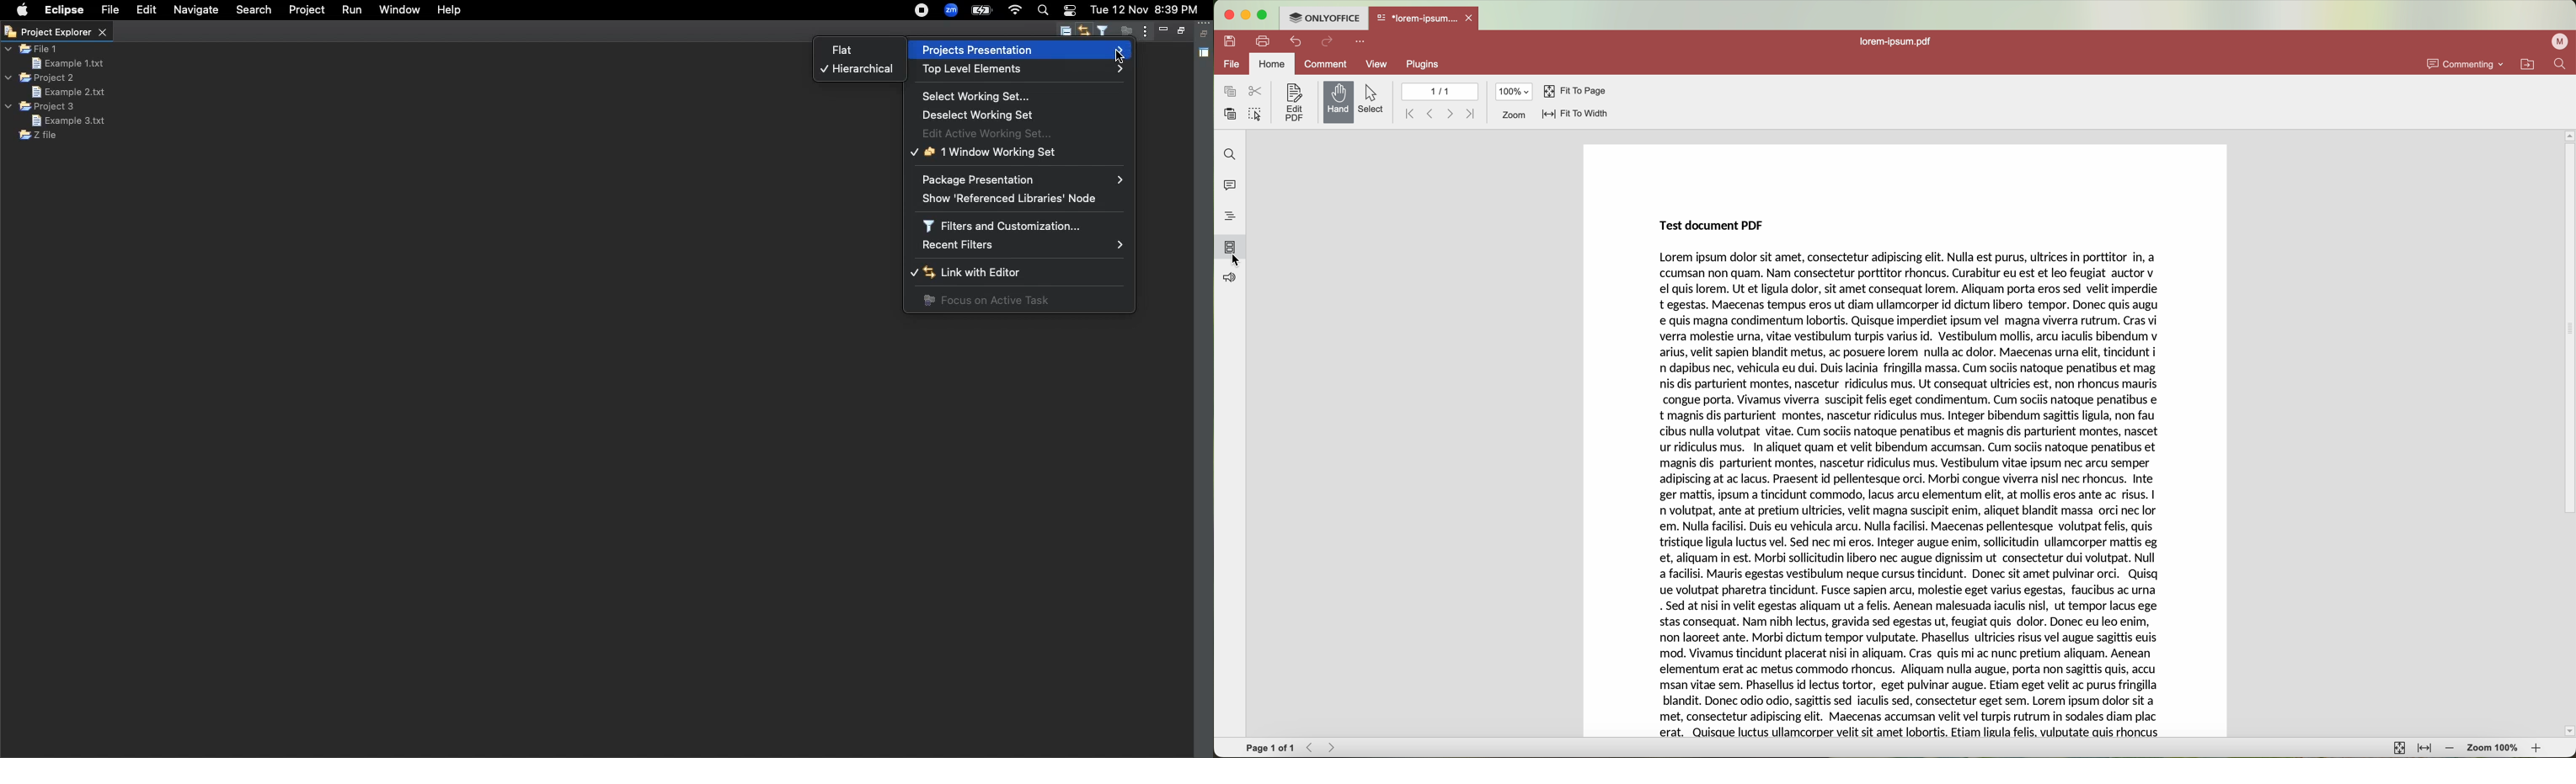 Image resolution: width=2576 pixels, height=784 pixels. I want to click on feedback and support, so click(1227, 278).